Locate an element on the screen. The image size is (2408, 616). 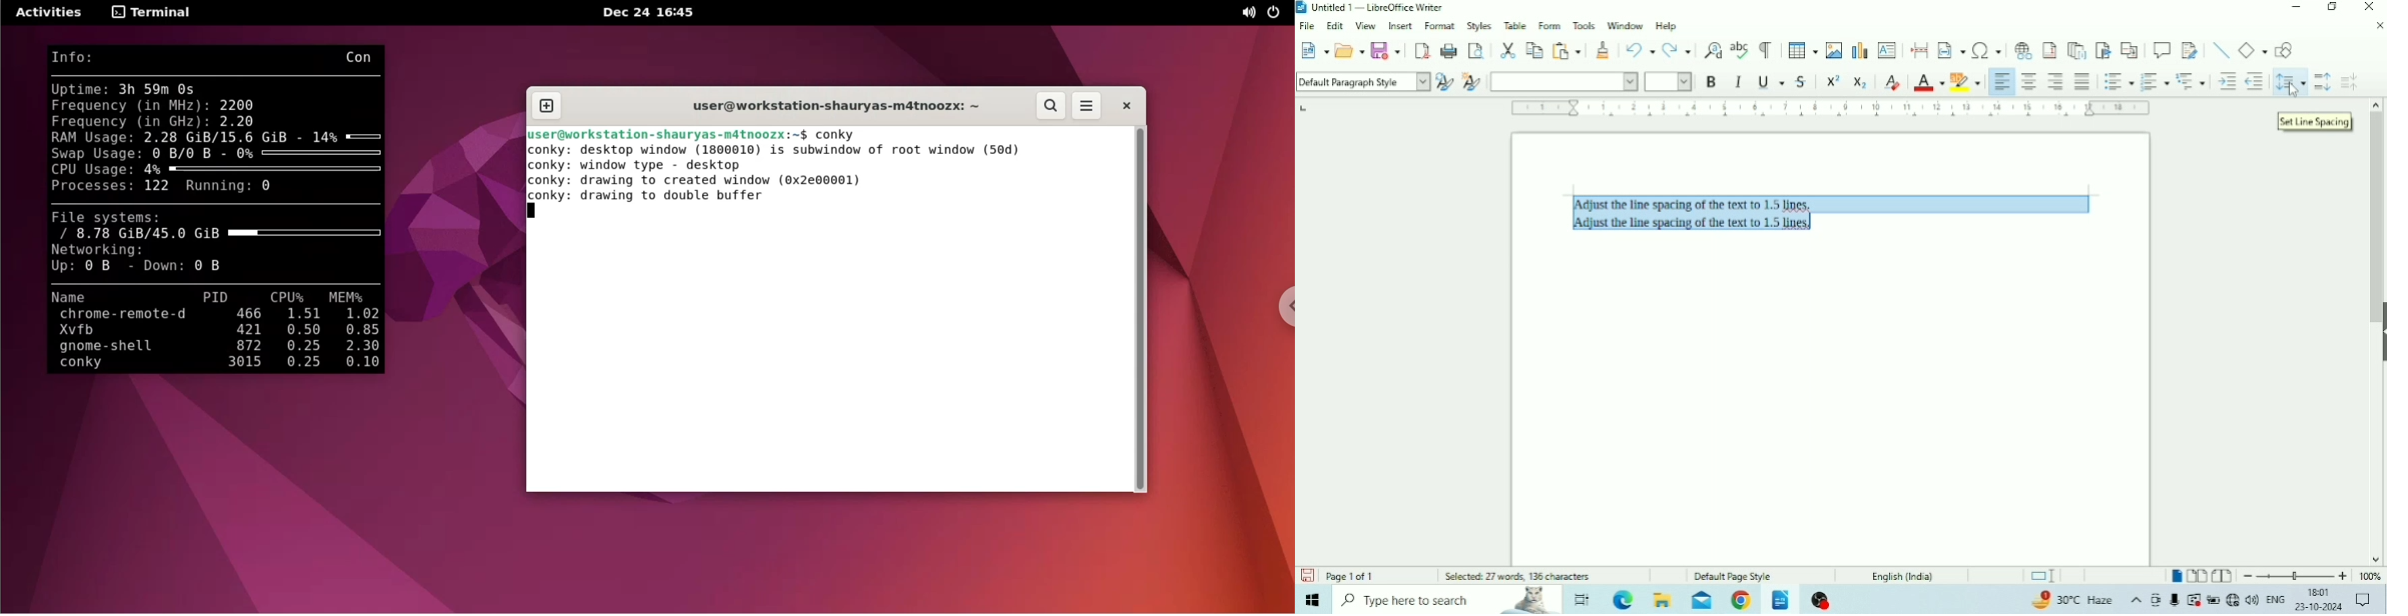
Text selected is located at coordinates (1832, 214).